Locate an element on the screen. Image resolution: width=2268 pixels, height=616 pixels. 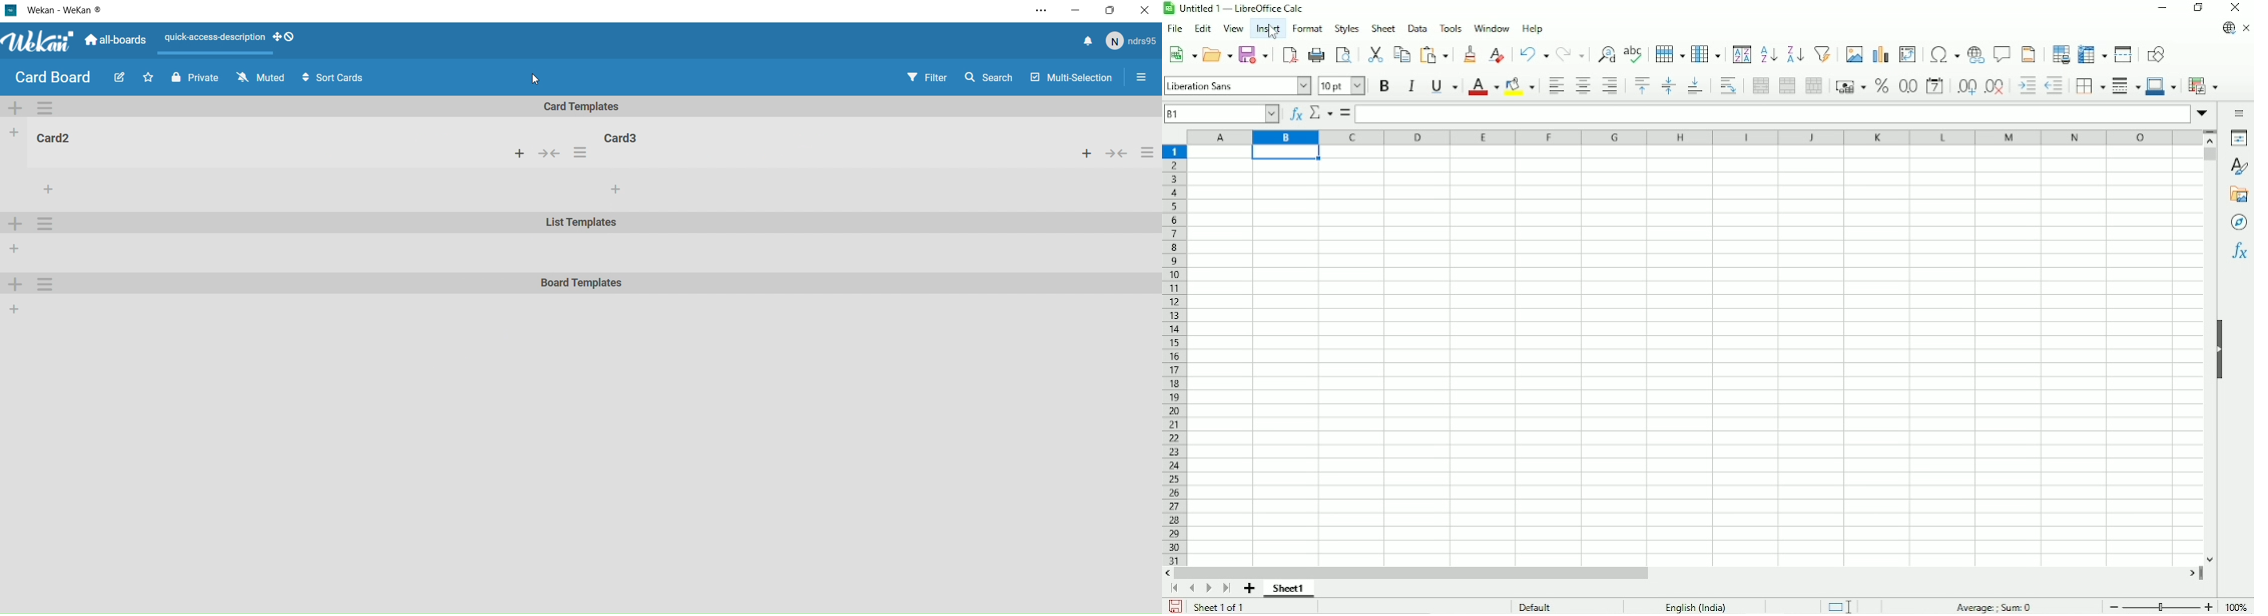
Functions is located at coordinates (2241, 251).